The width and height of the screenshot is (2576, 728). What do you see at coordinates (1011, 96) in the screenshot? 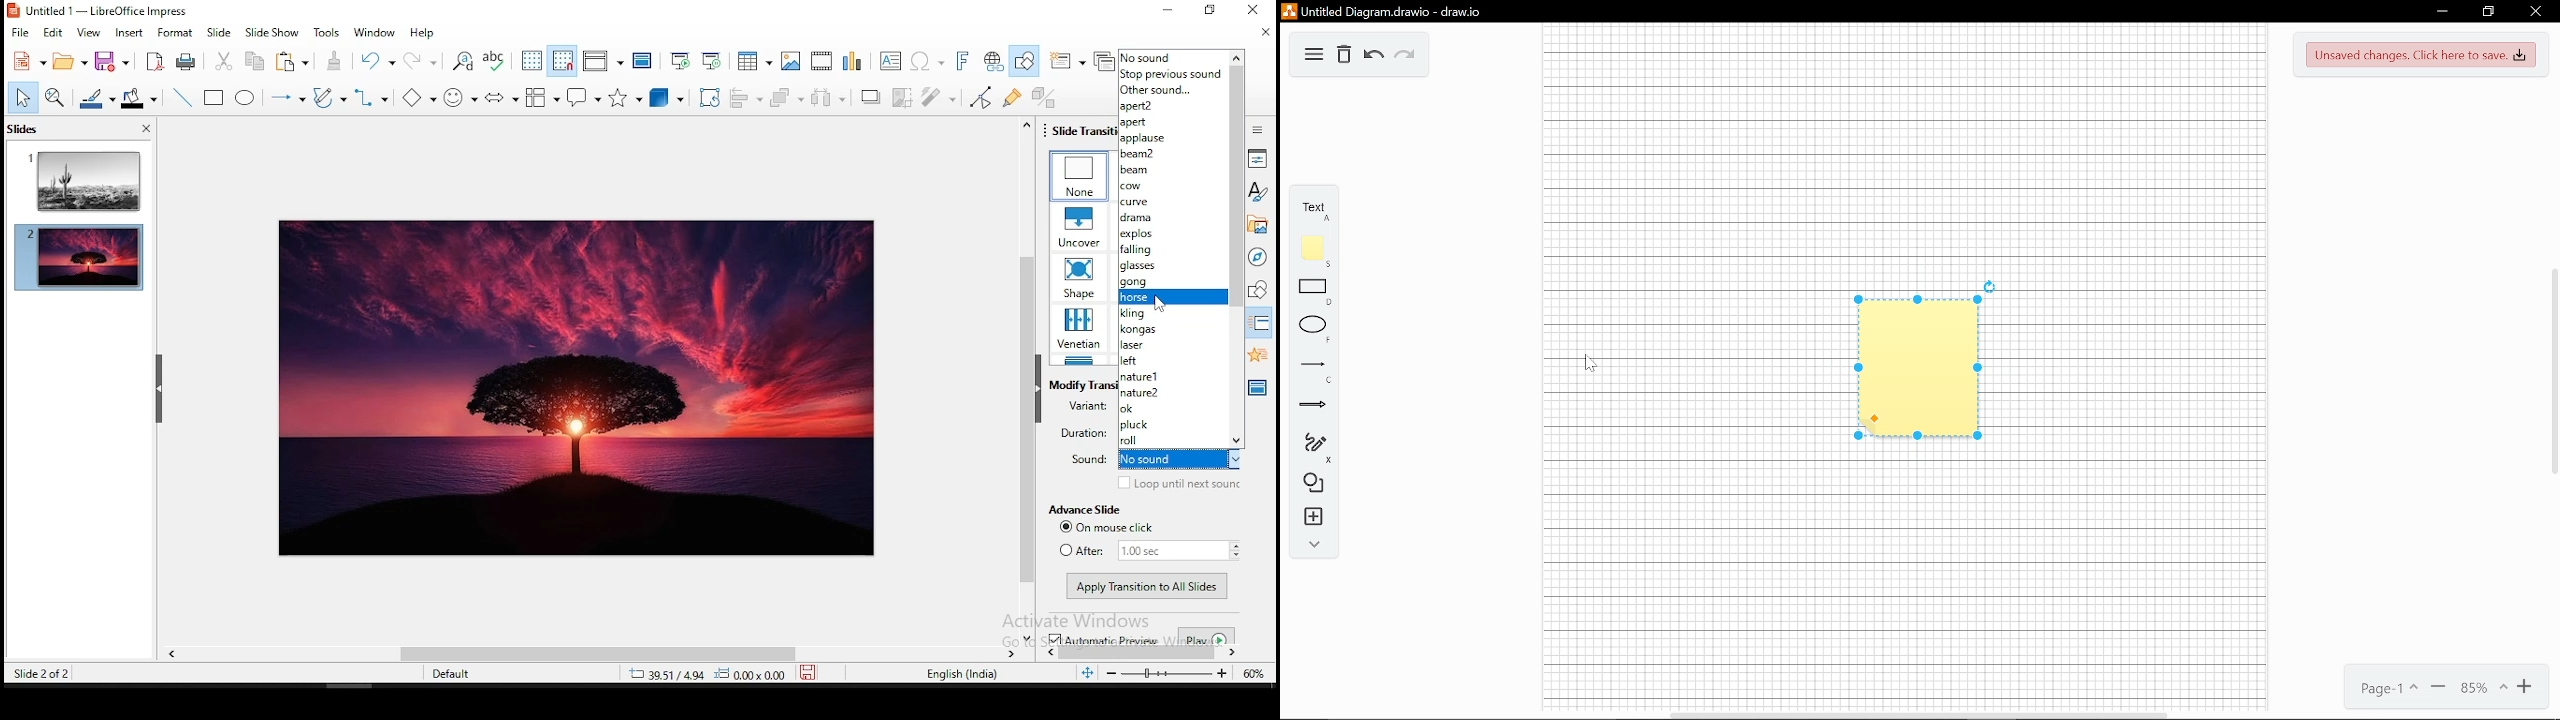
I see `show gluepoint functions` at bounding box center [1011, 96].